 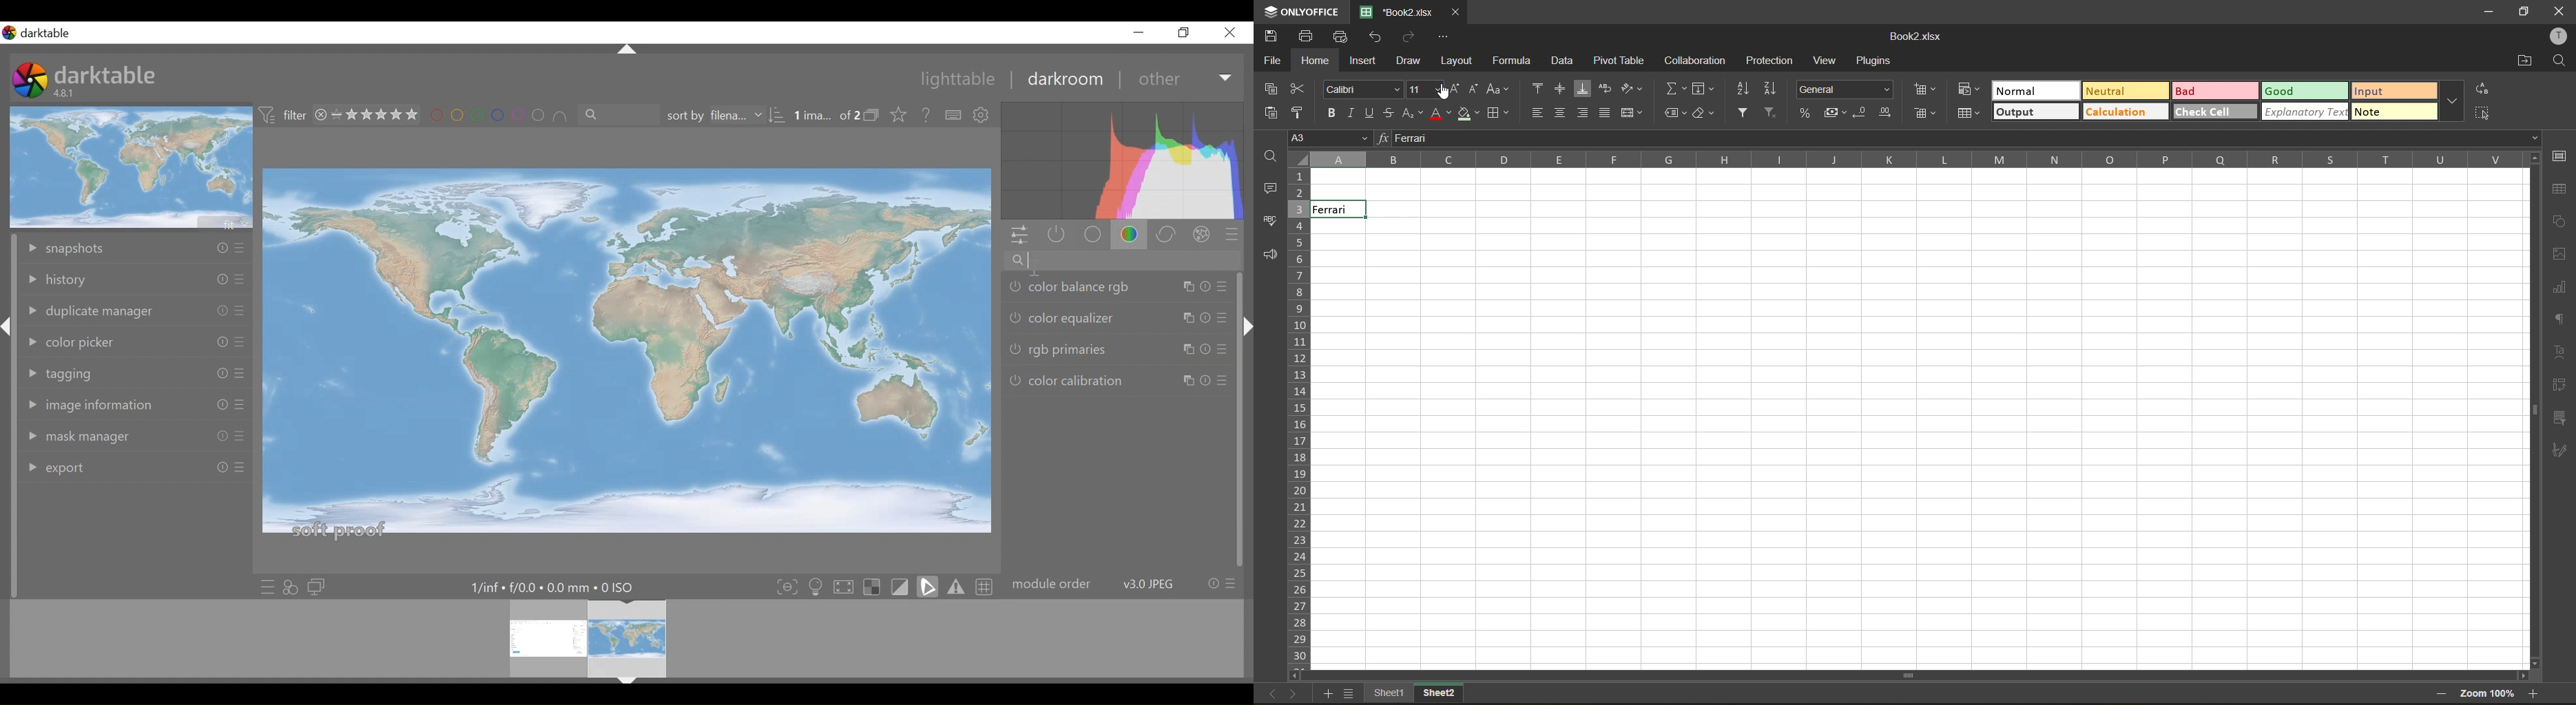 I want to click on cut, so click(x=1299, y=87).